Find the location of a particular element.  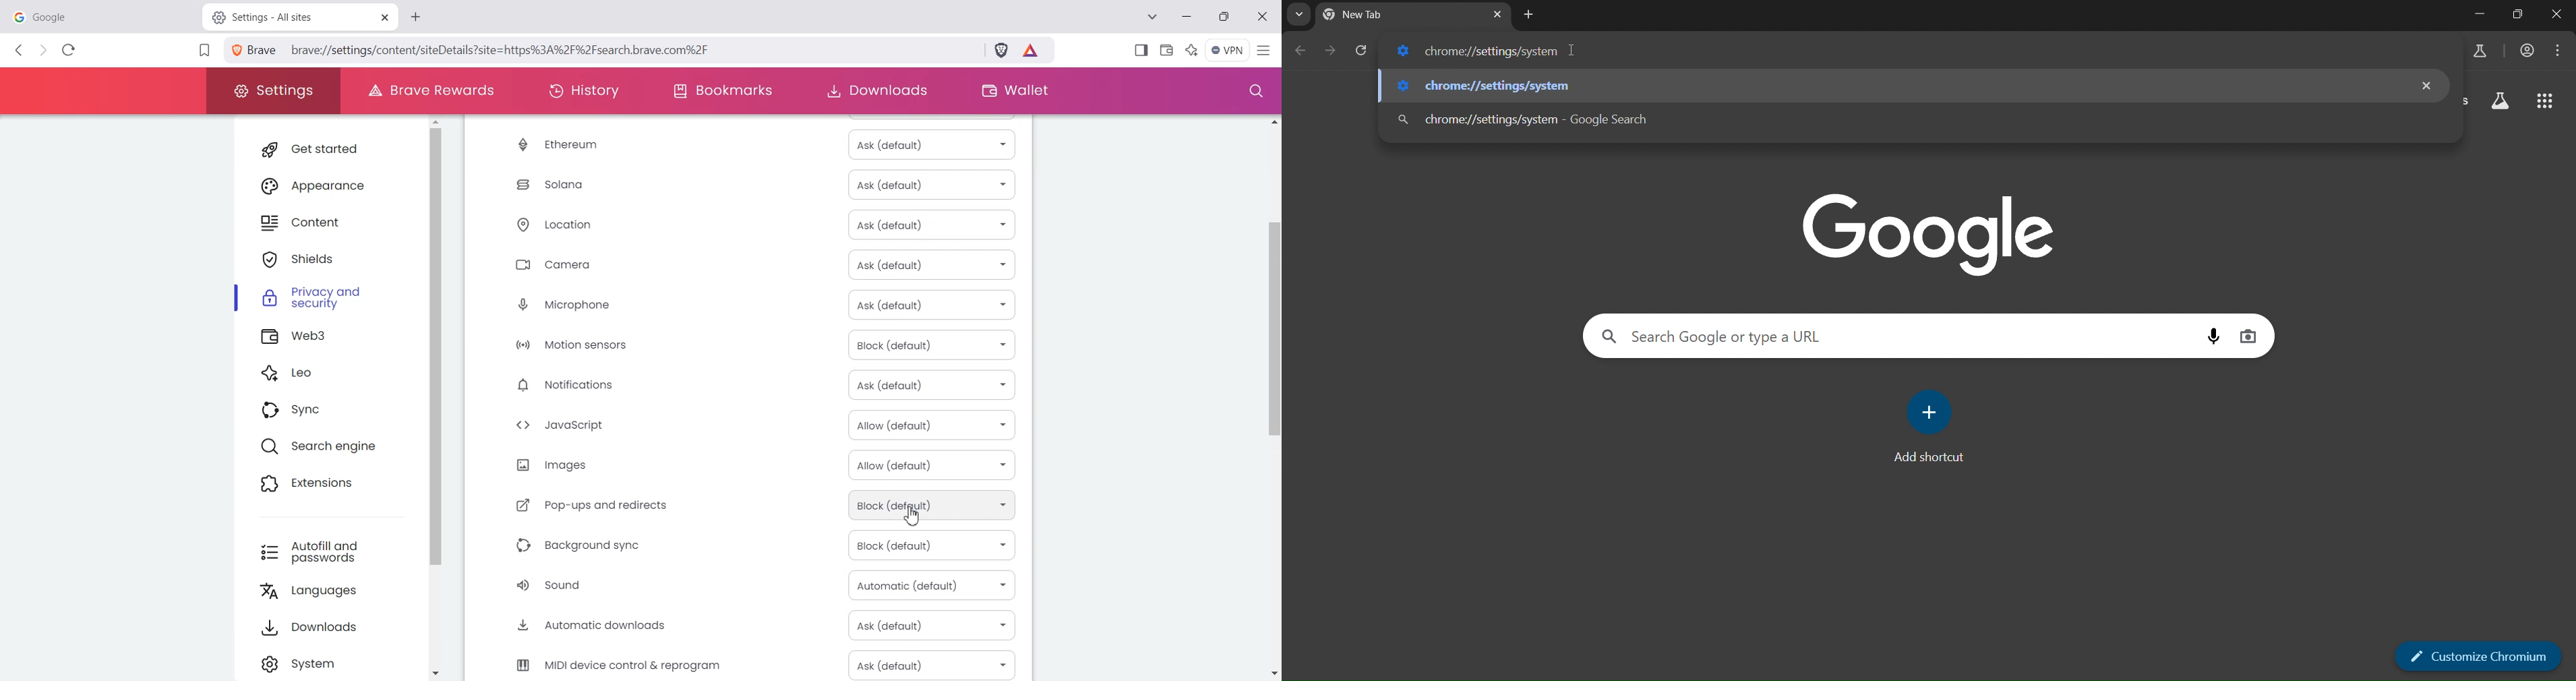

Vertical scroll bar is located at coordinates (444, 398).